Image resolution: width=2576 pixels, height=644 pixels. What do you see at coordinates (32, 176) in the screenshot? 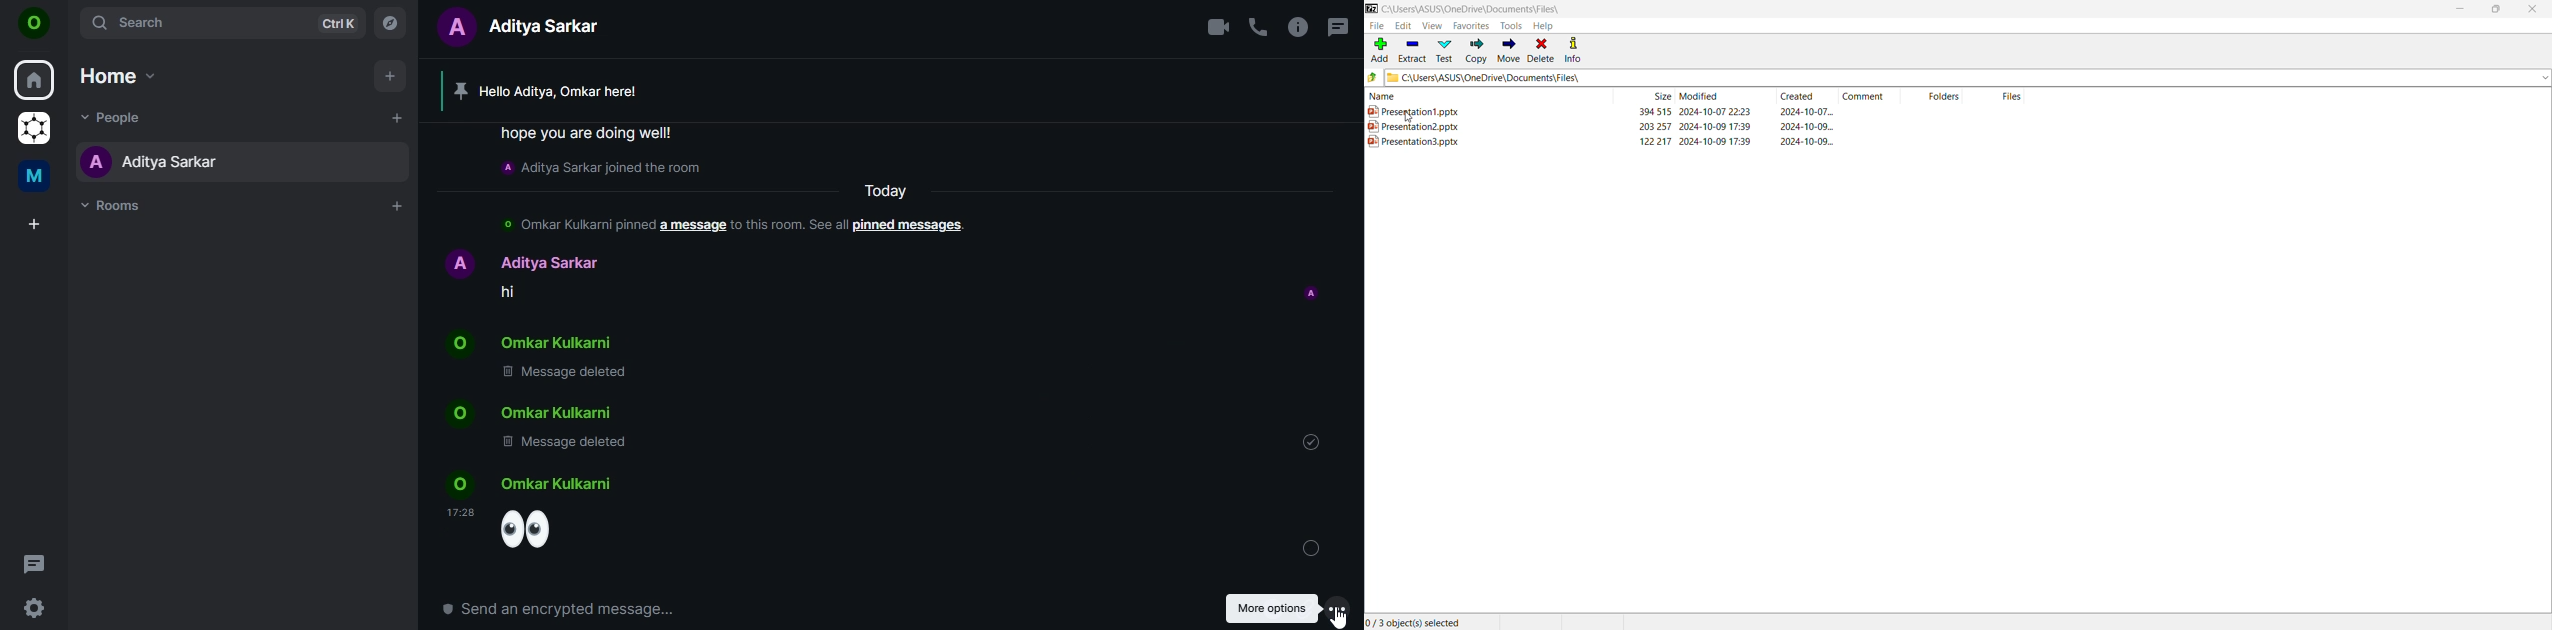
I see `me` at bounding box center [32, 176].